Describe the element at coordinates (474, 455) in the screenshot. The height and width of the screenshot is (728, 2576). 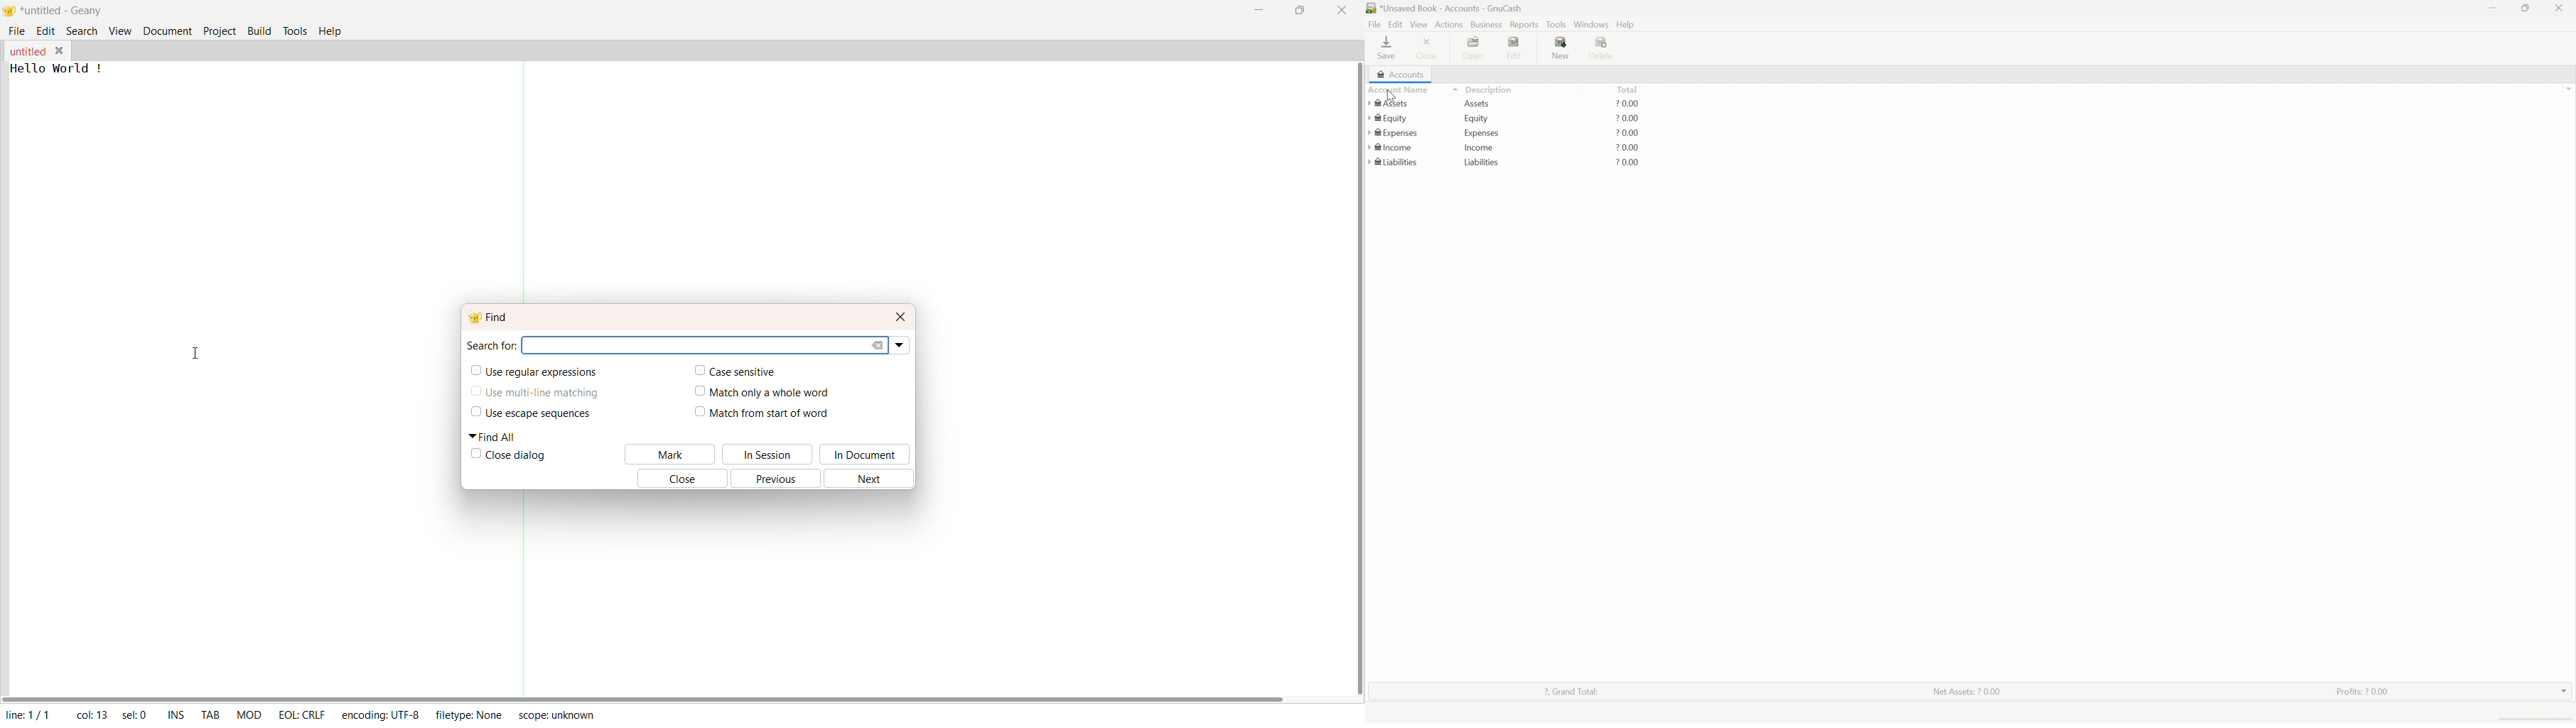
I see `Check box` at that location.